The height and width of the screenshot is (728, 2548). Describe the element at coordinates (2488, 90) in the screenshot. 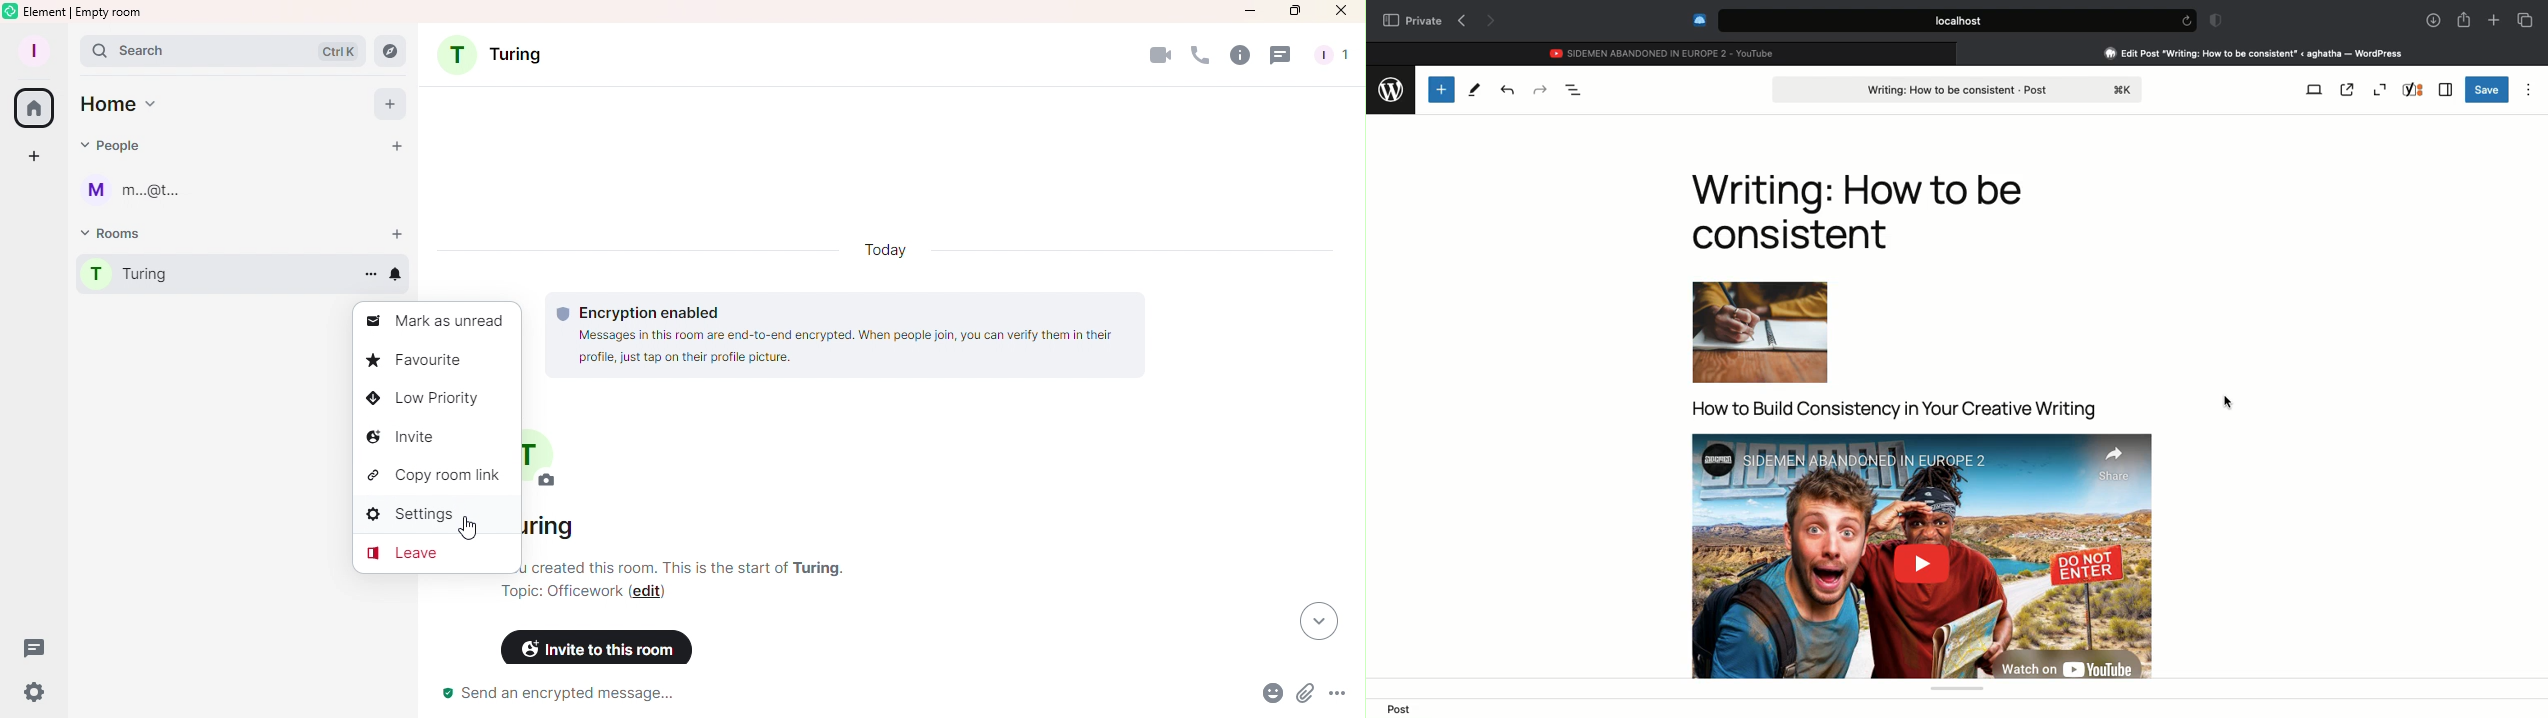

I see `Save` at that location.